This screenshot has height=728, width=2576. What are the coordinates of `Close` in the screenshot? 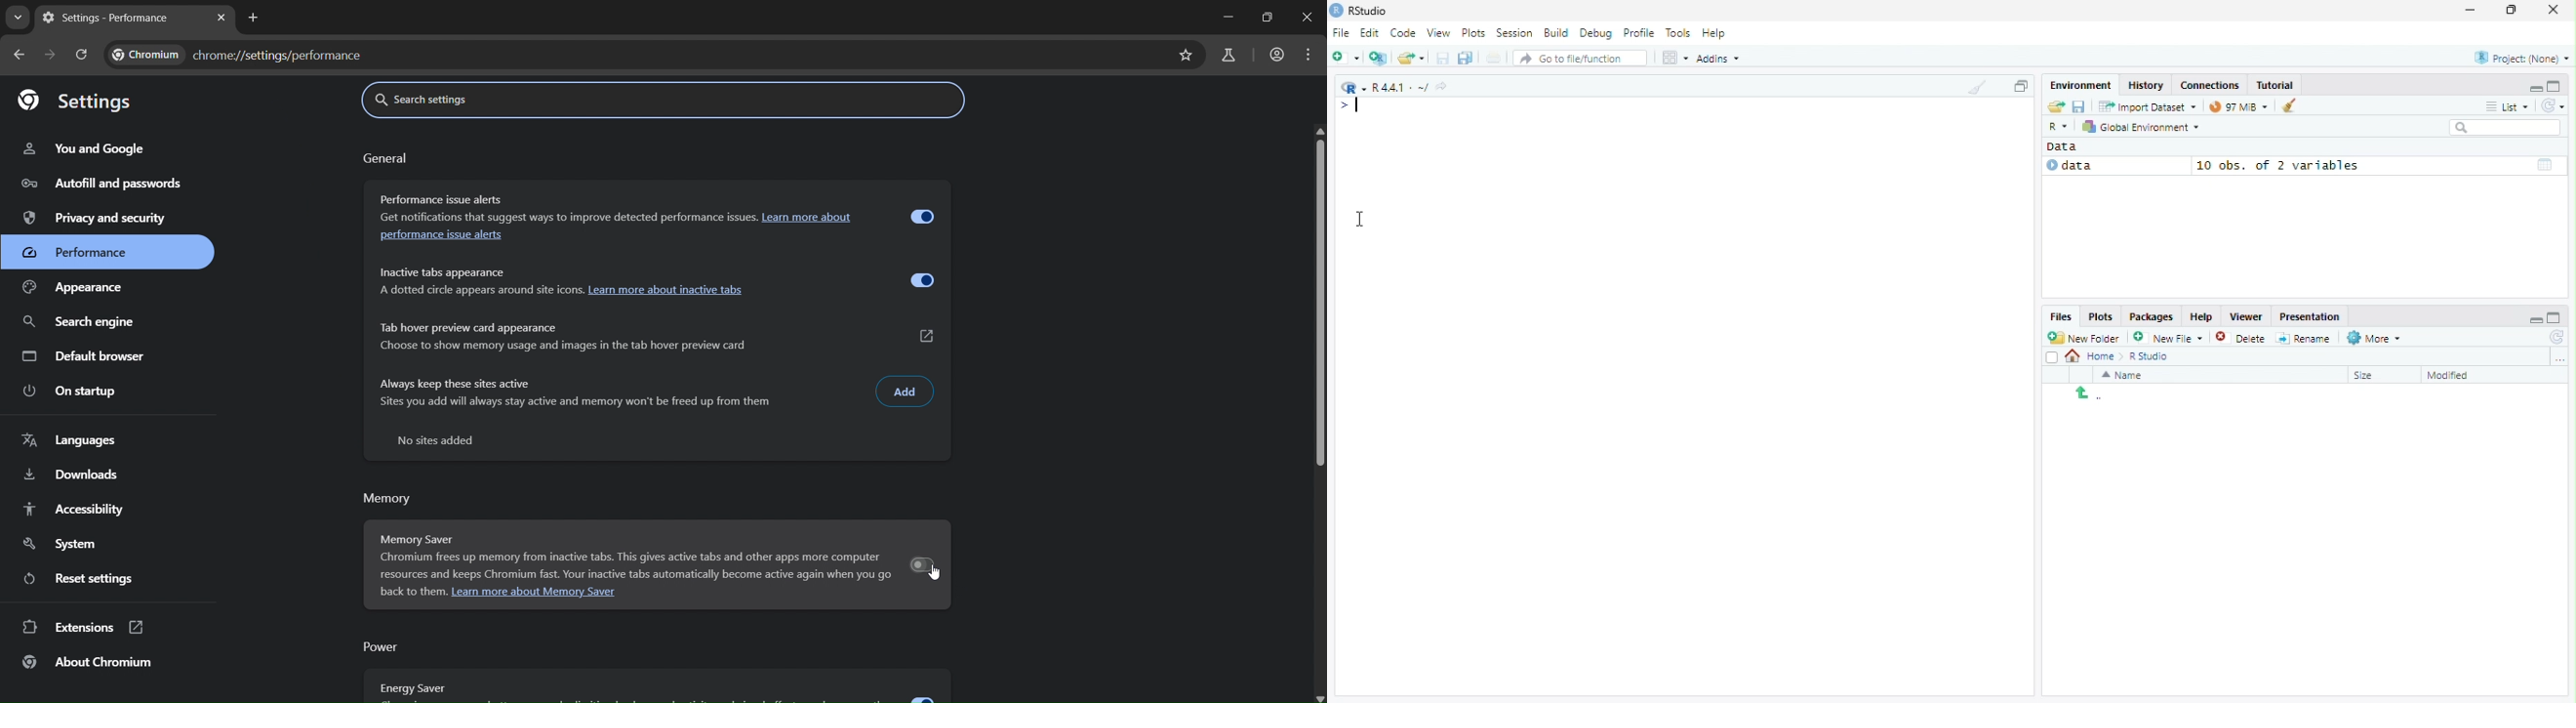 It's located at (2556, 9).